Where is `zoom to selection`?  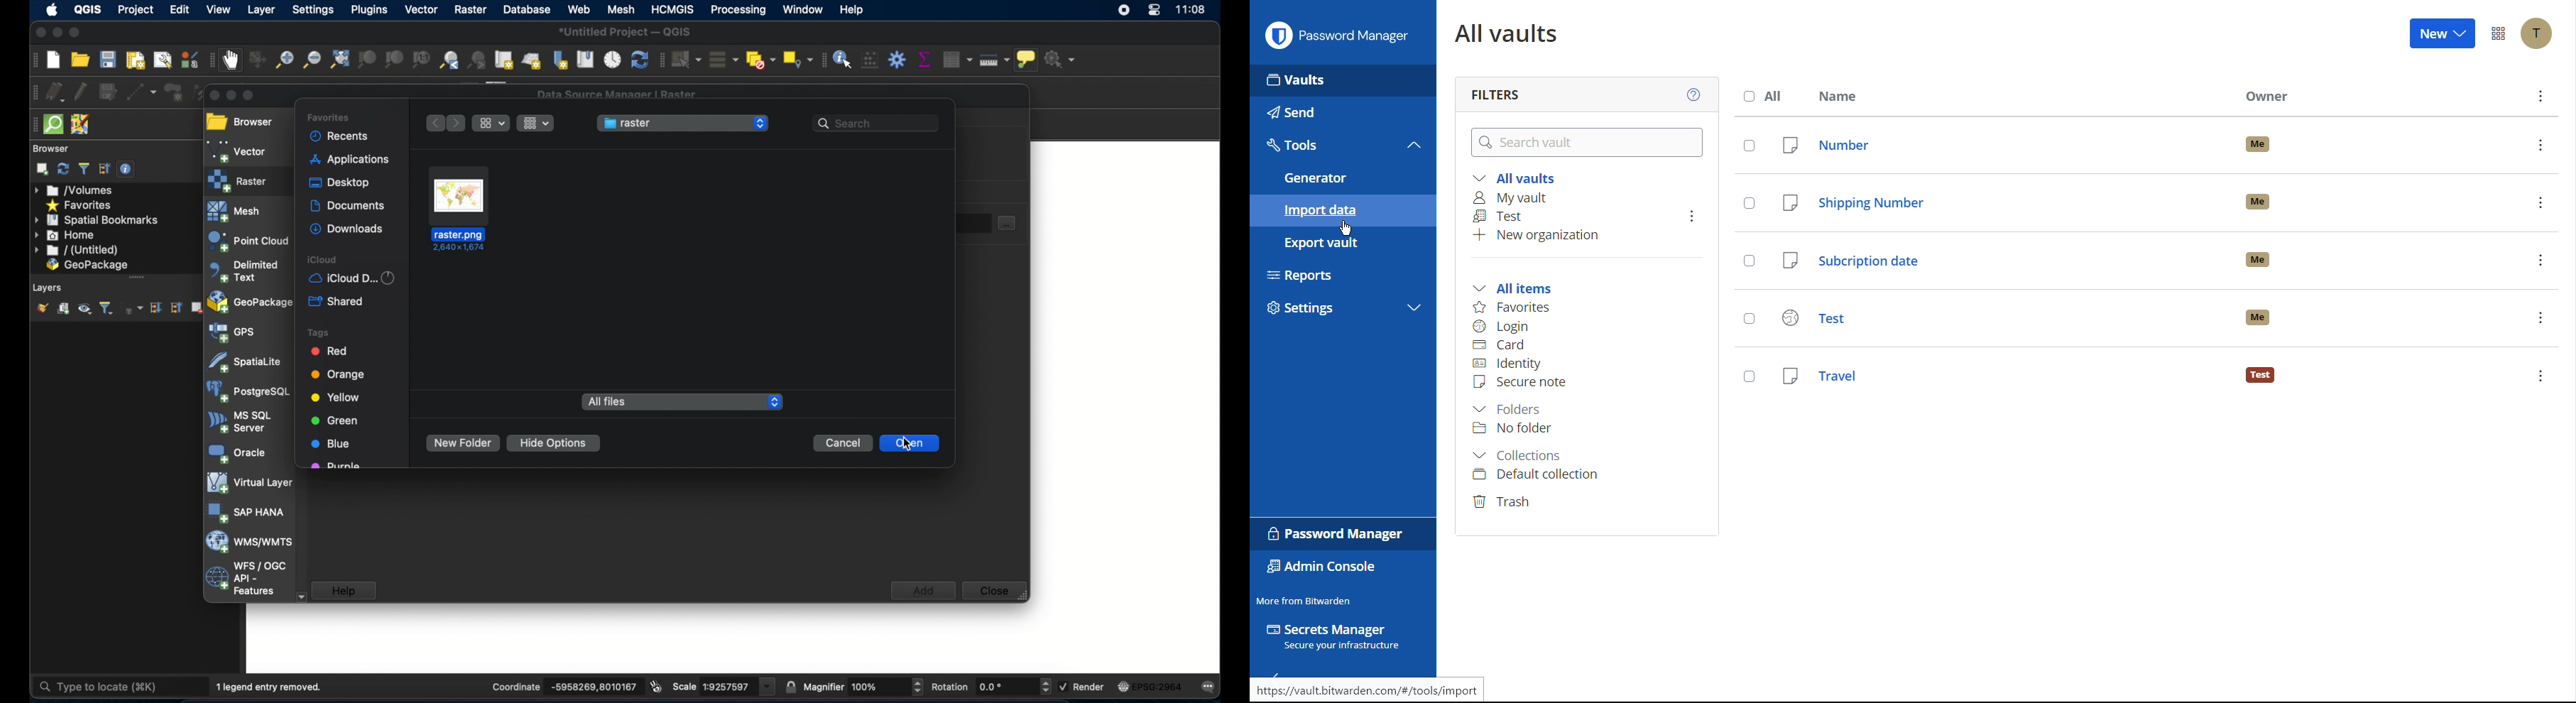 zoom to selection is located at coordinates (366, 59).